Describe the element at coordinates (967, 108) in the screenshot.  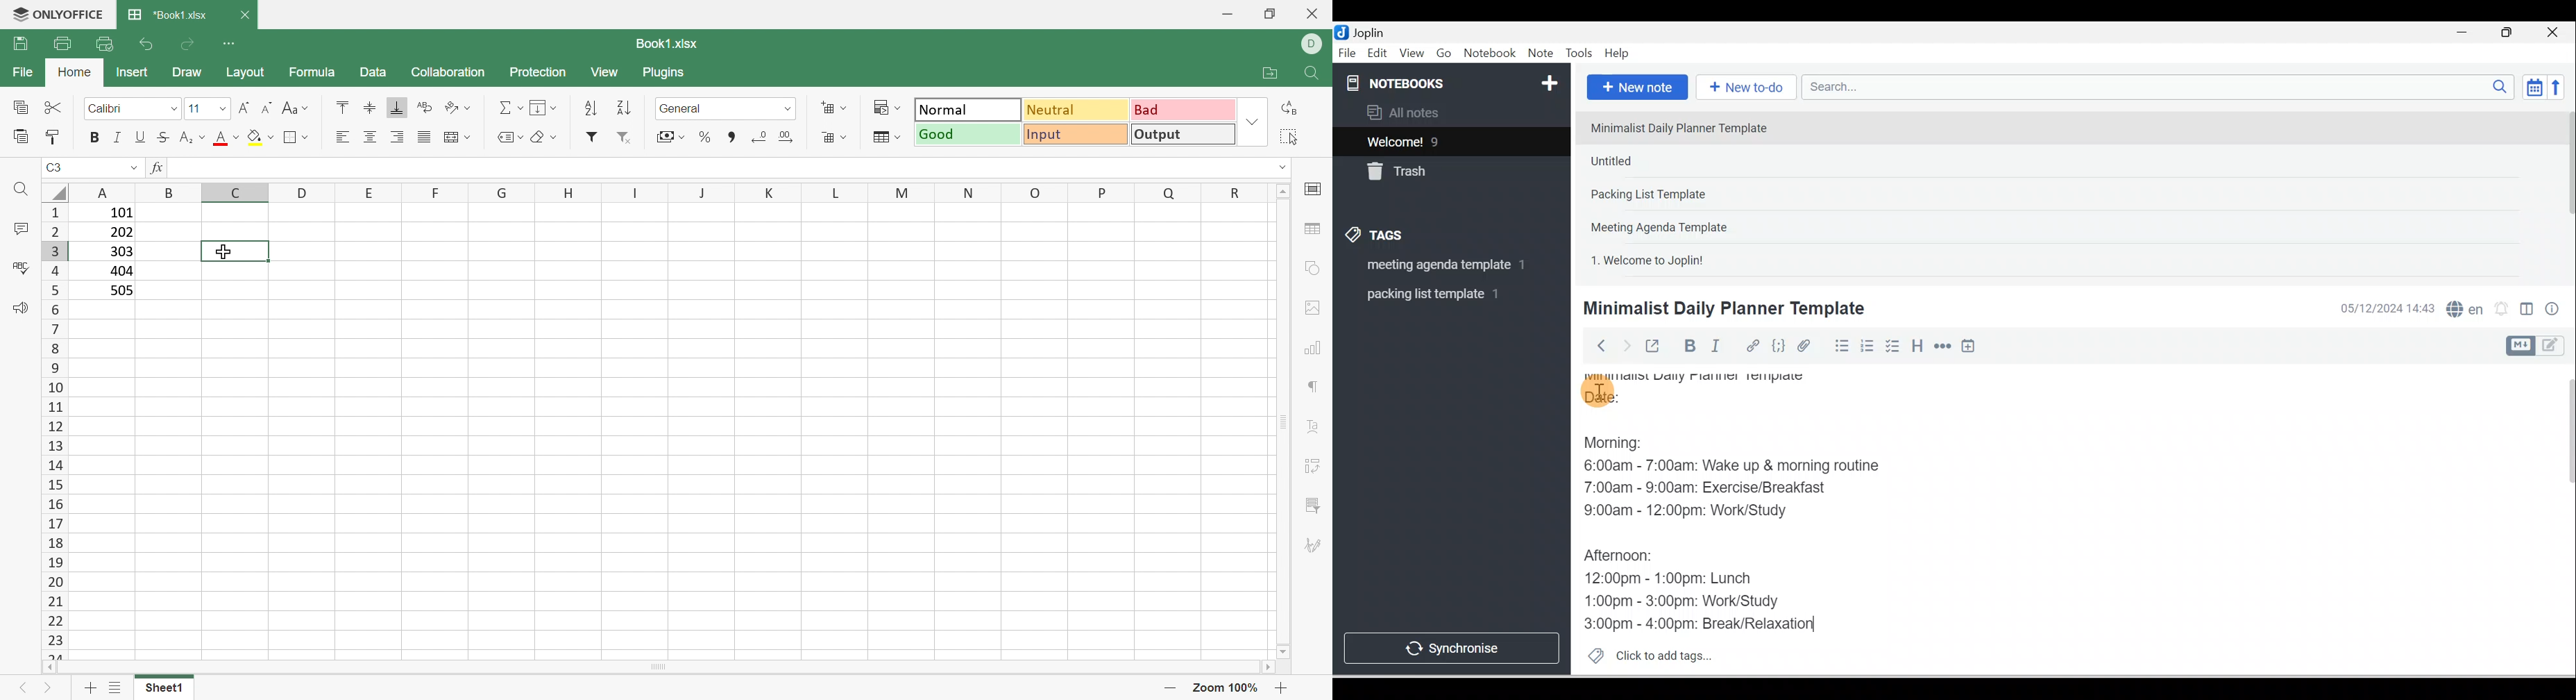
I see `Normal` at that location.